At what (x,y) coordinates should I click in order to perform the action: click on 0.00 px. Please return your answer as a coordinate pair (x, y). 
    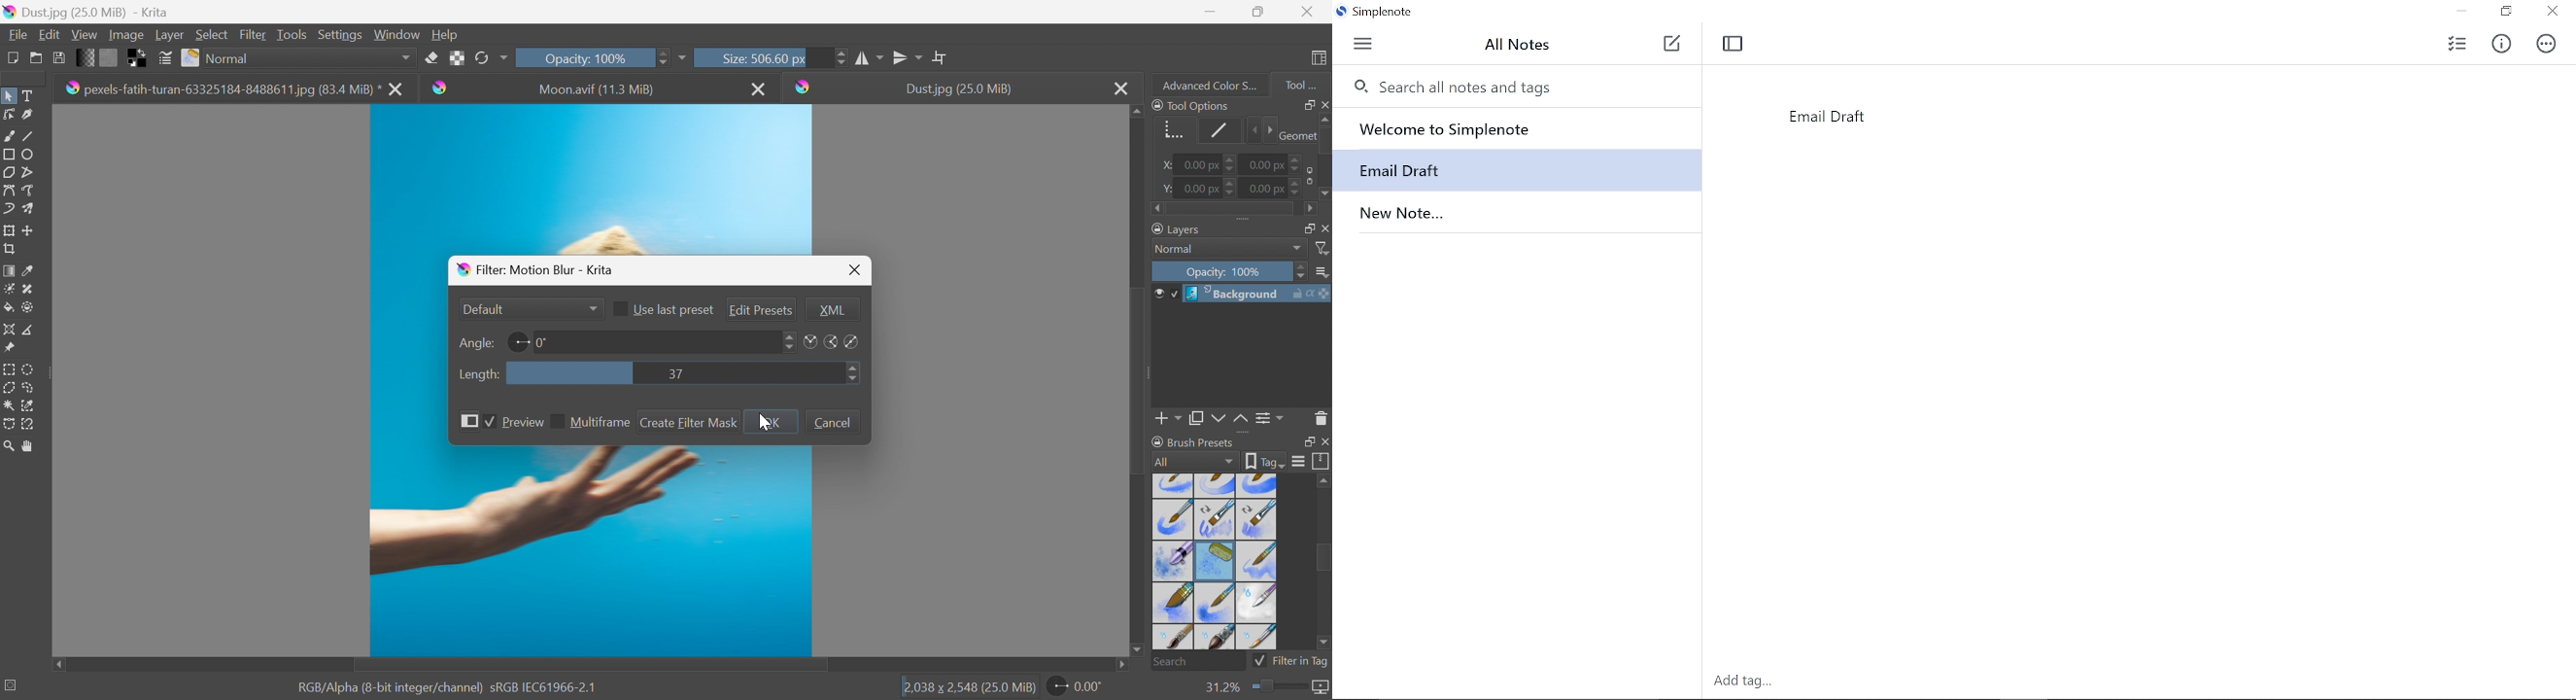
    Looking at the image, I should click on (1199, 165).